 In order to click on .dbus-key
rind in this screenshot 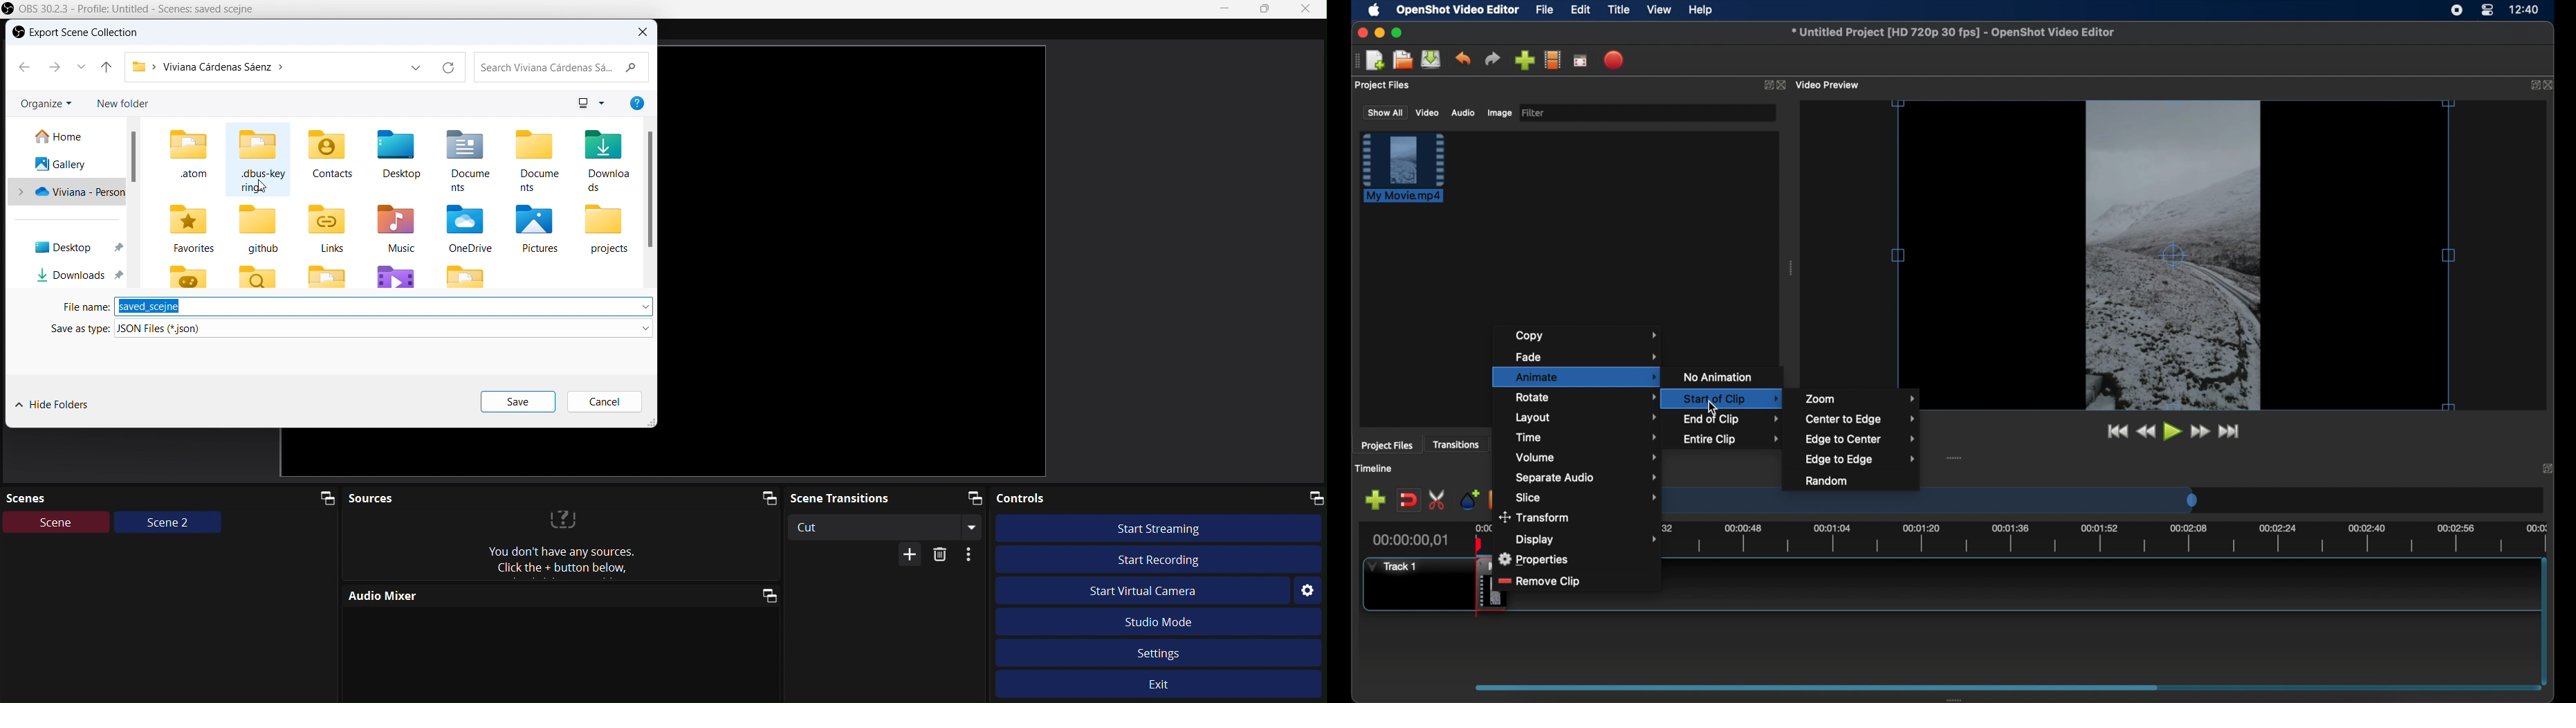, I will do `click(258, 160)`.